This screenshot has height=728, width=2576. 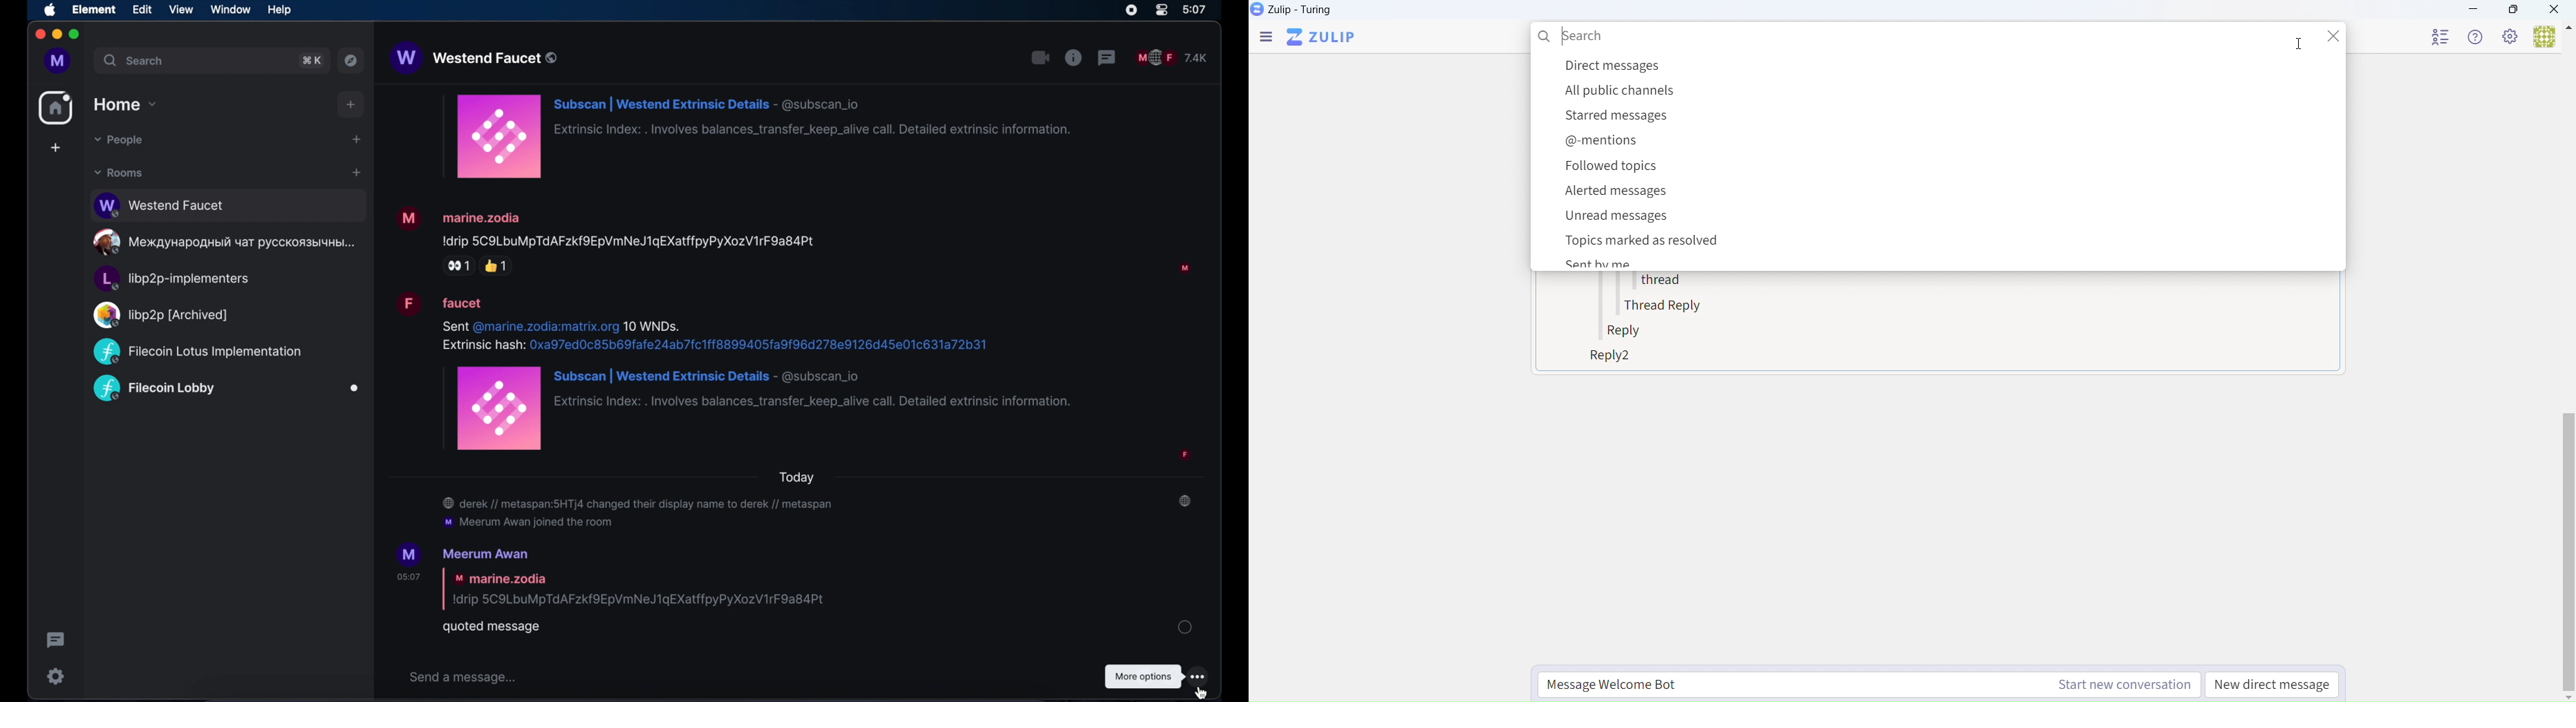 I want to click on public room, so click(x=226, y=242).